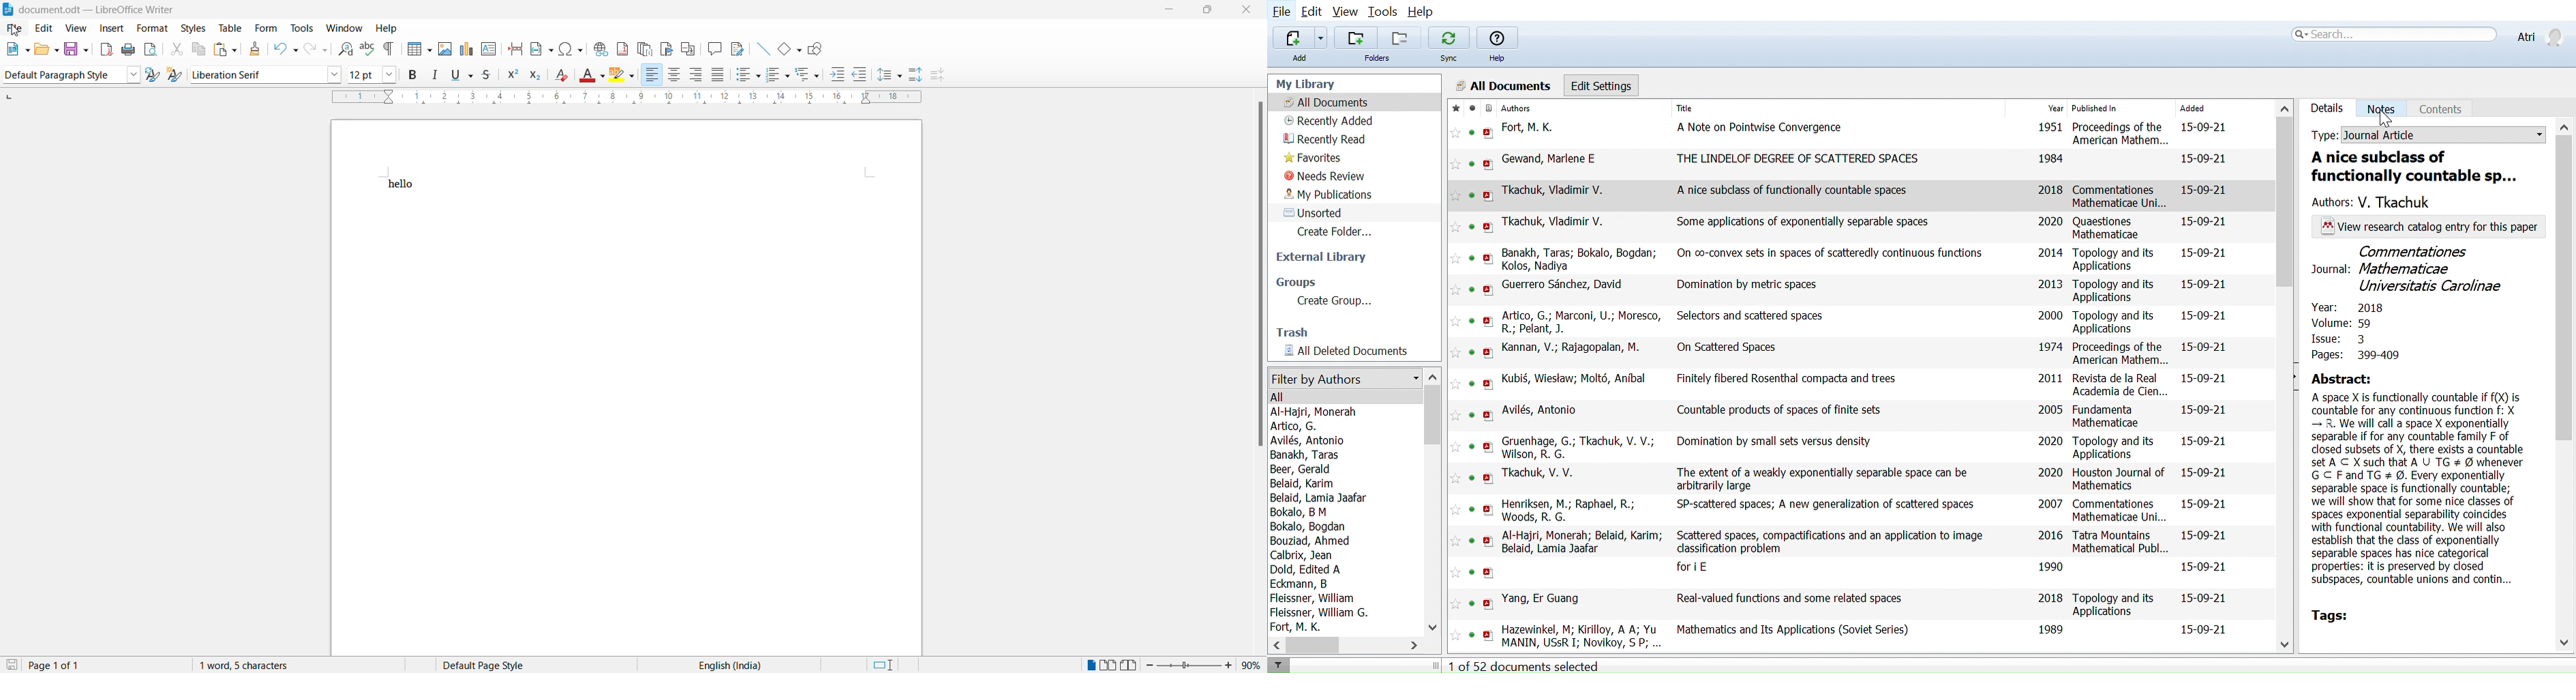 This screenshot has width=2576, height=700. What do you see at coordinates (2207, 473) in the screenshot?
I see `15-09-21` at bounding box center [2207, 473].